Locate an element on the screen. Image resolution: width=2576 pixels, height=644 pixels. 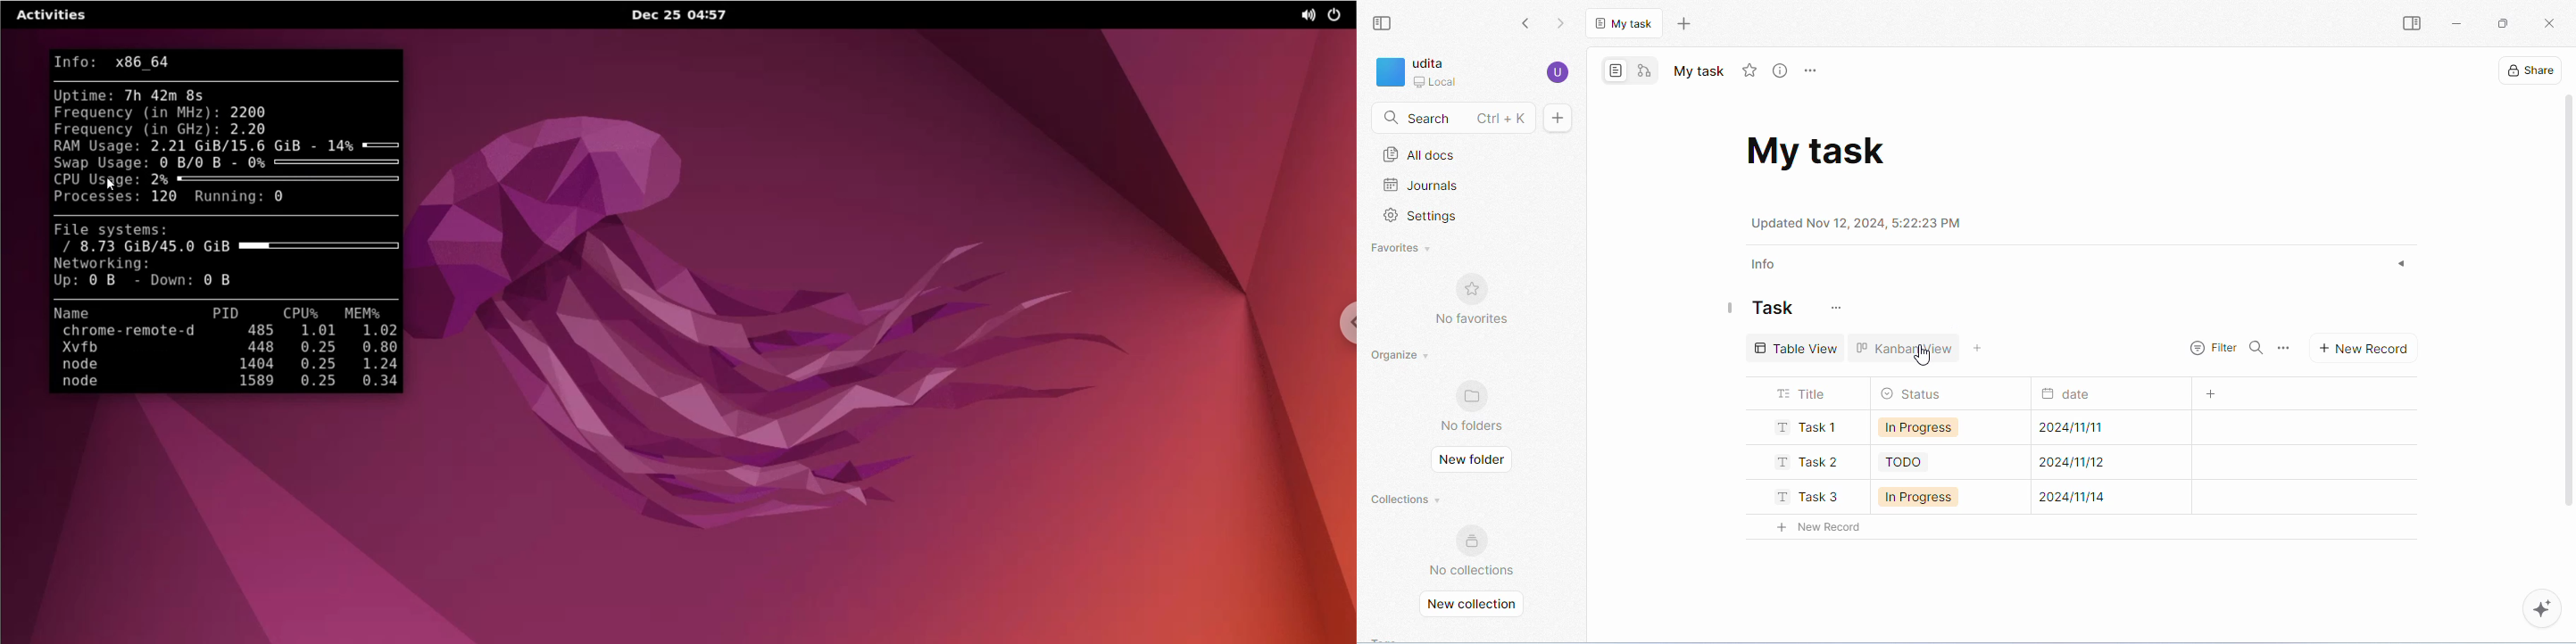
my task is located at coordinates (1698, 72).